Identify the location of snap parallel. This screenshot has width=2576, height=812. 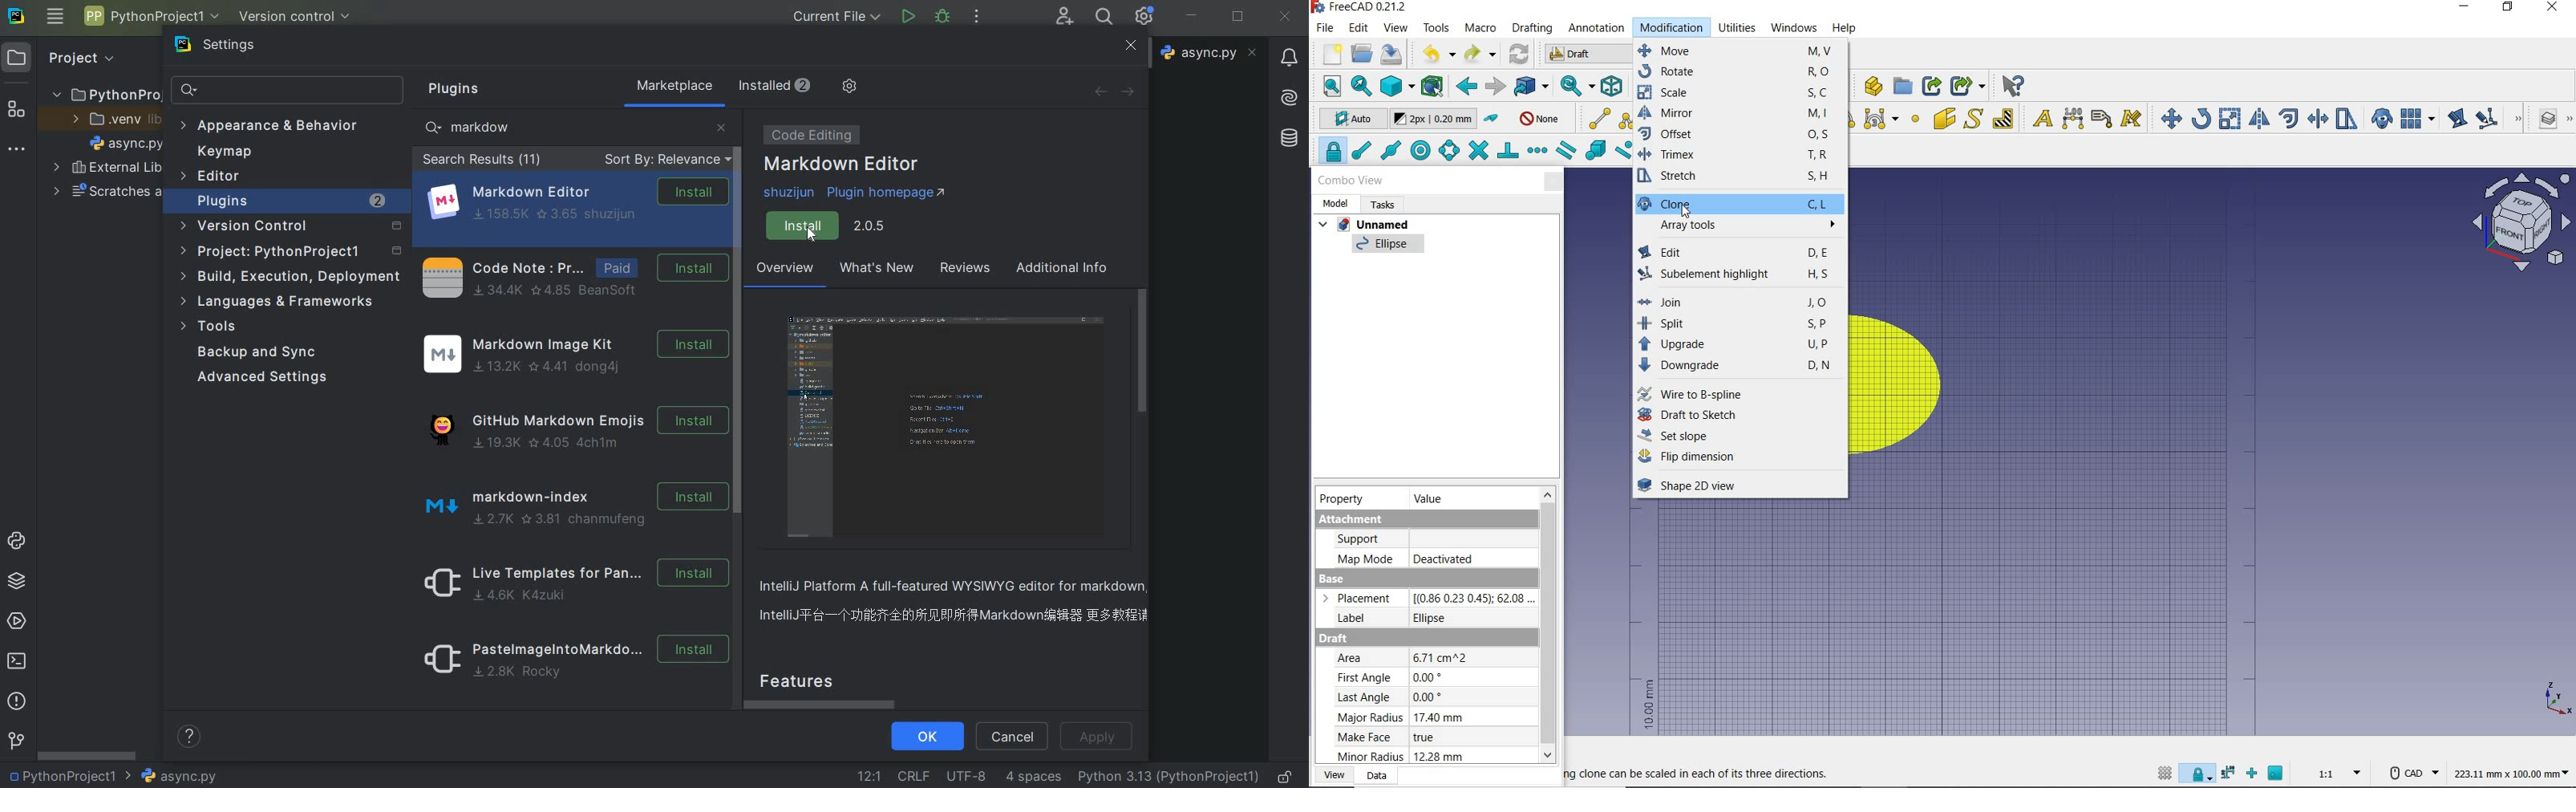
(1566, 150).